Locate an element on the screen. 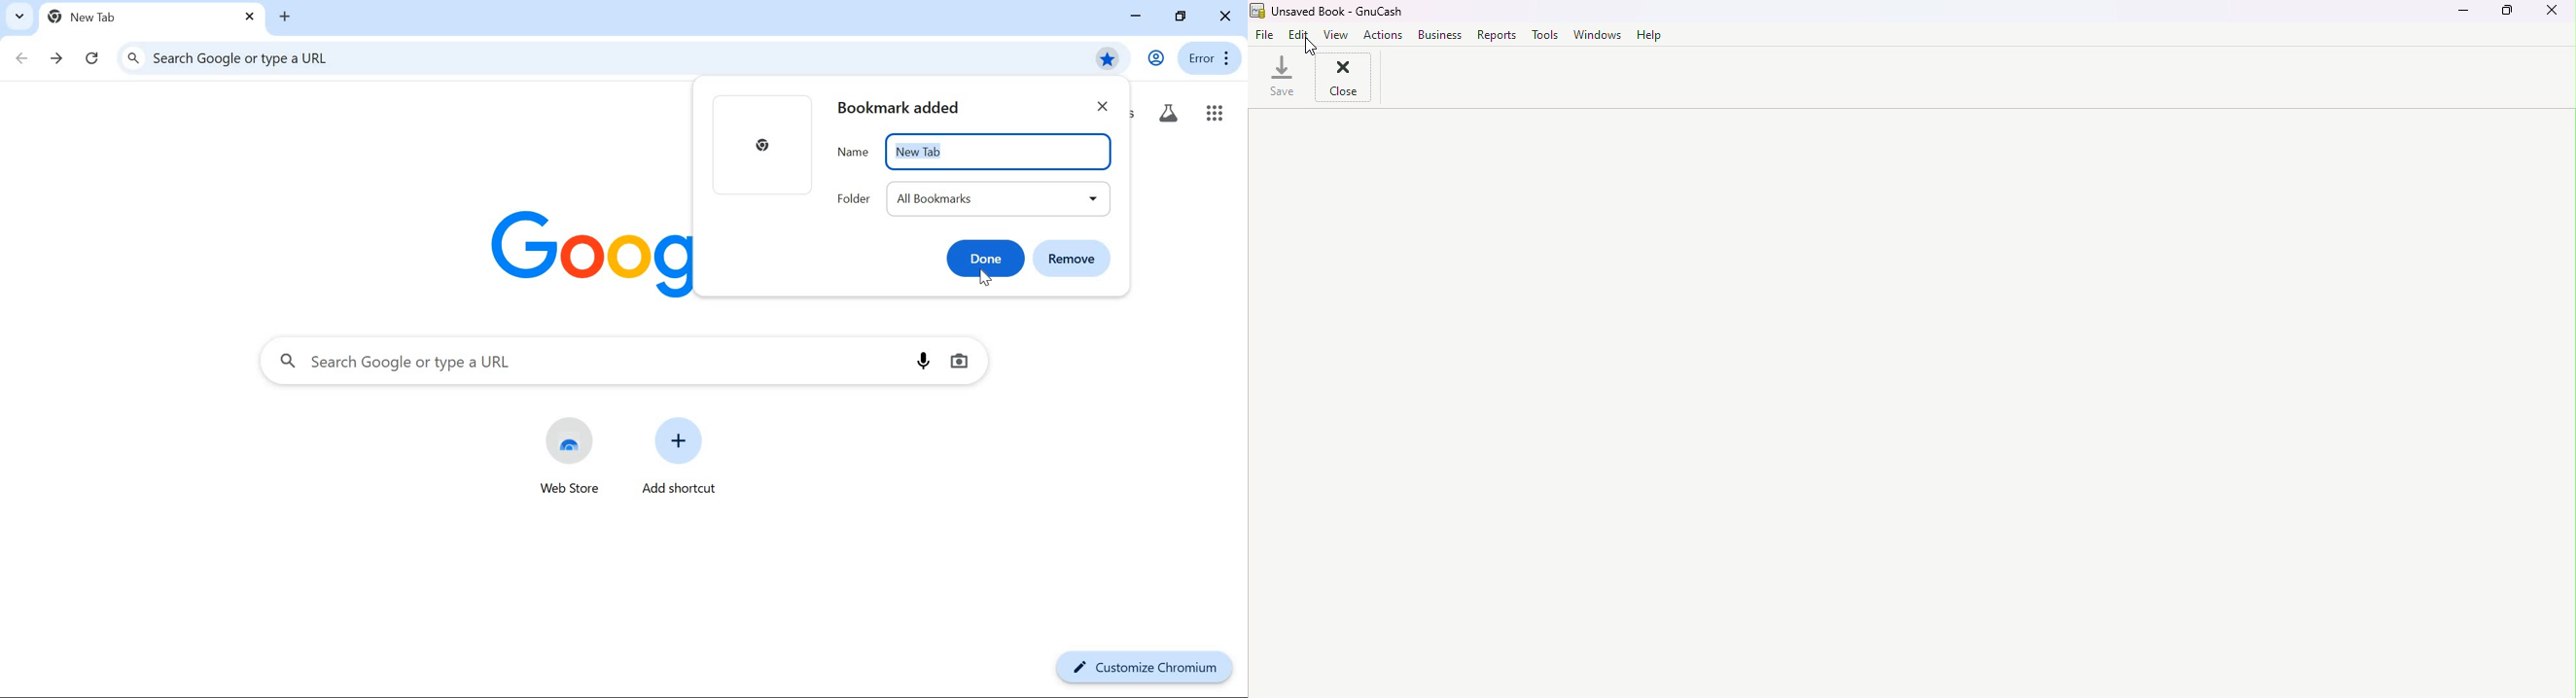 Image resolution: width=2576 pixels, height=700 pixels. all bookmarks is located at coordinates (999, 198).